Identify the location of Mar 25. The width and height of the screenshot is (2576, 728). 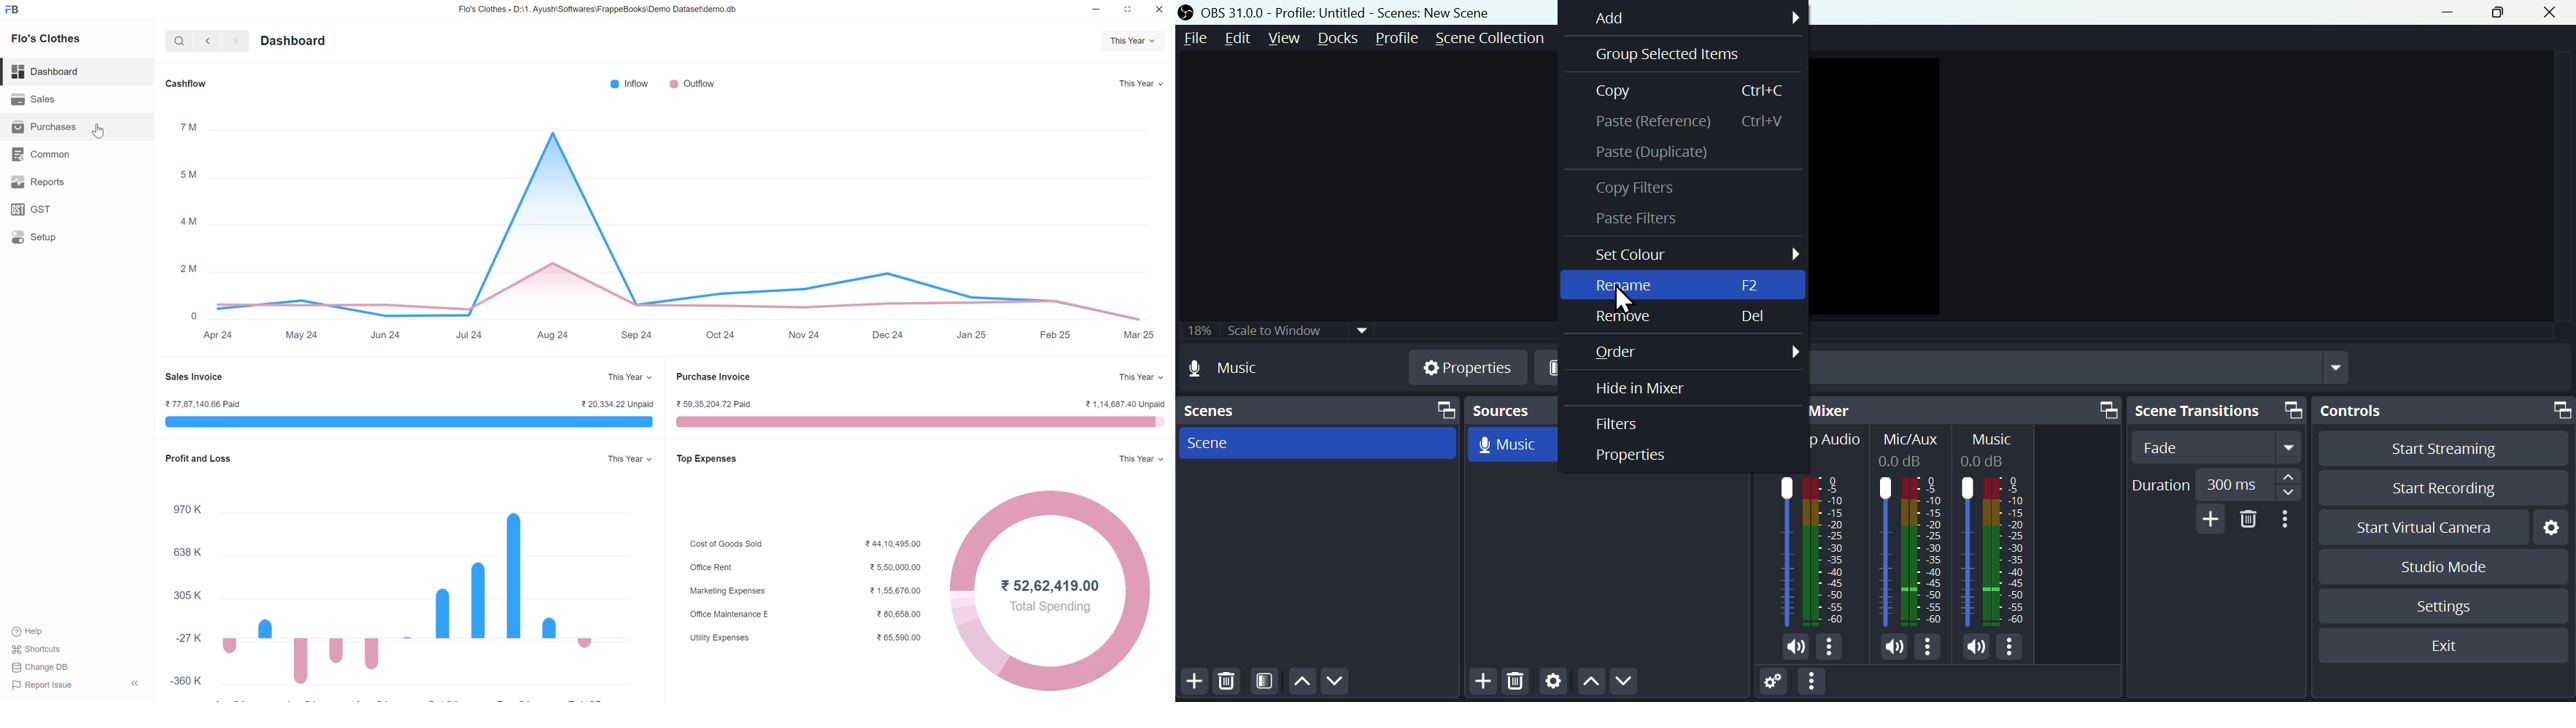
(1139, 334).